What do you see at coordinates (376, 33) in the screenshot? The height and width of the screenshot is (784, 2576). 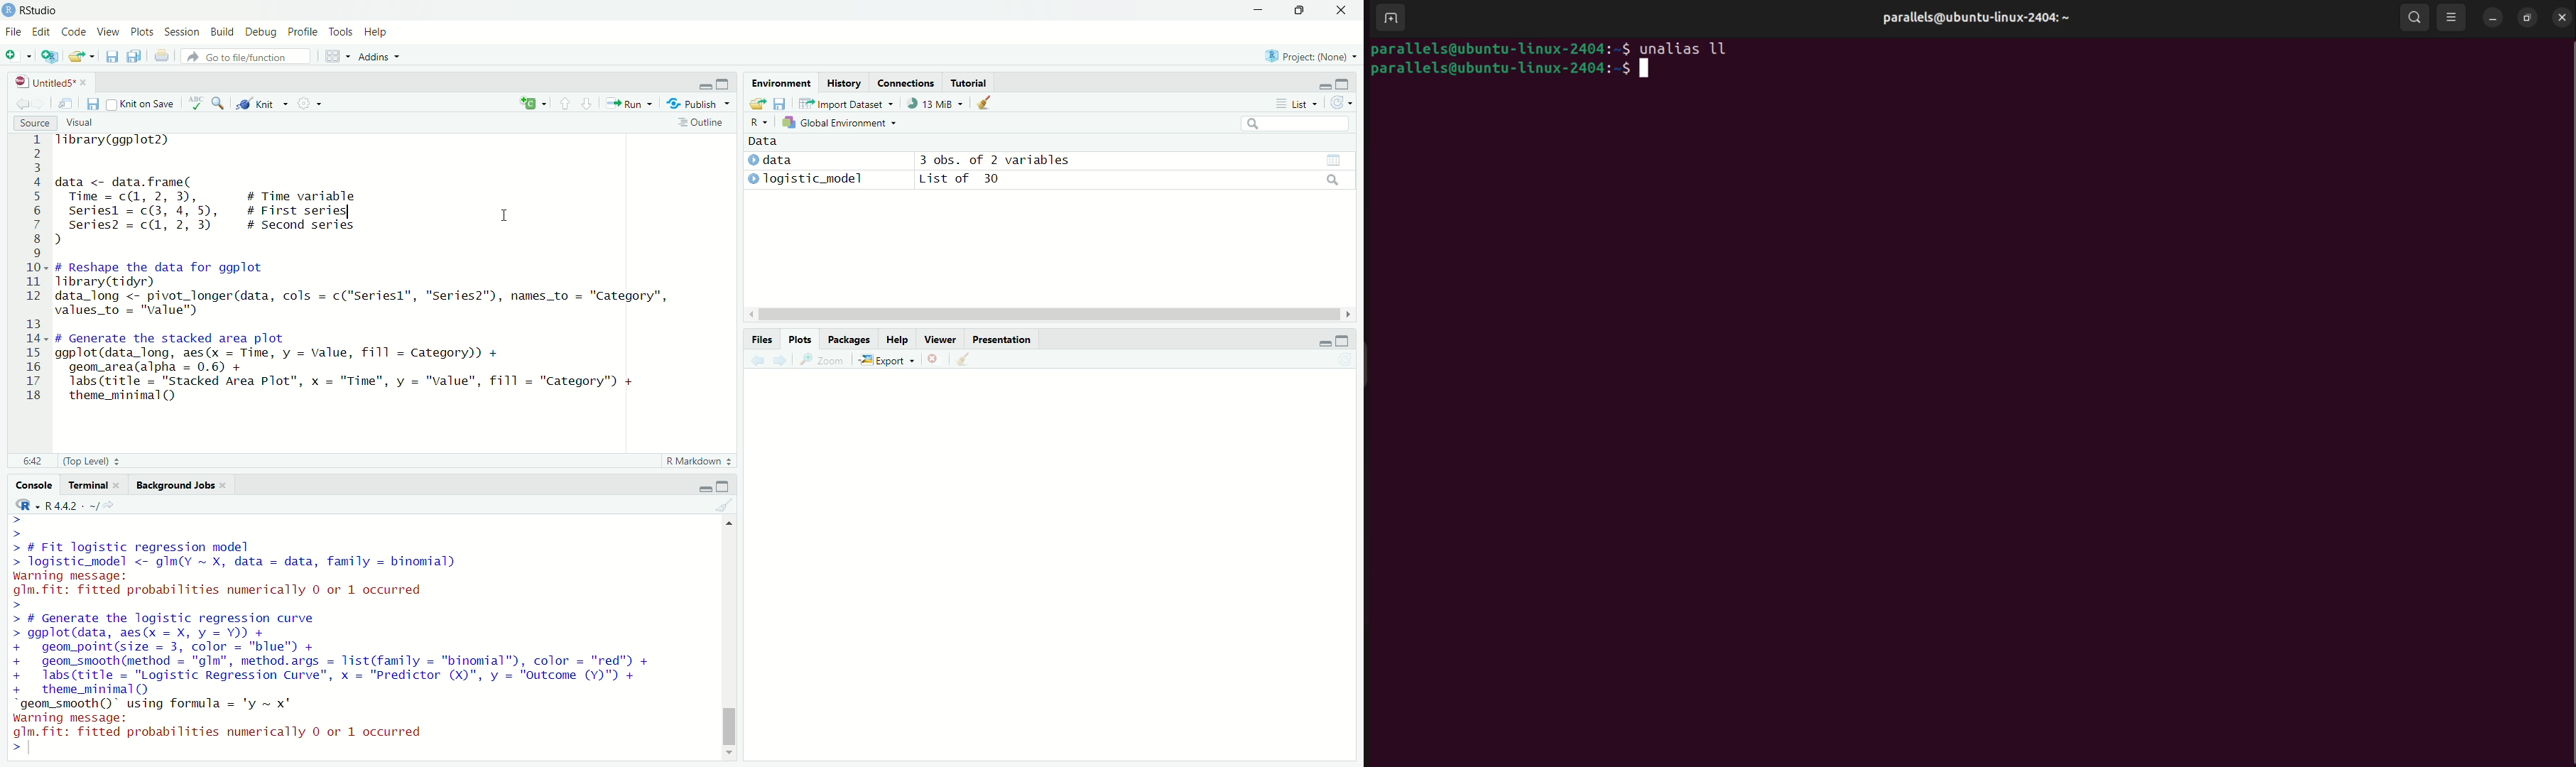 I see `Help` at bounding box center [376, 33].